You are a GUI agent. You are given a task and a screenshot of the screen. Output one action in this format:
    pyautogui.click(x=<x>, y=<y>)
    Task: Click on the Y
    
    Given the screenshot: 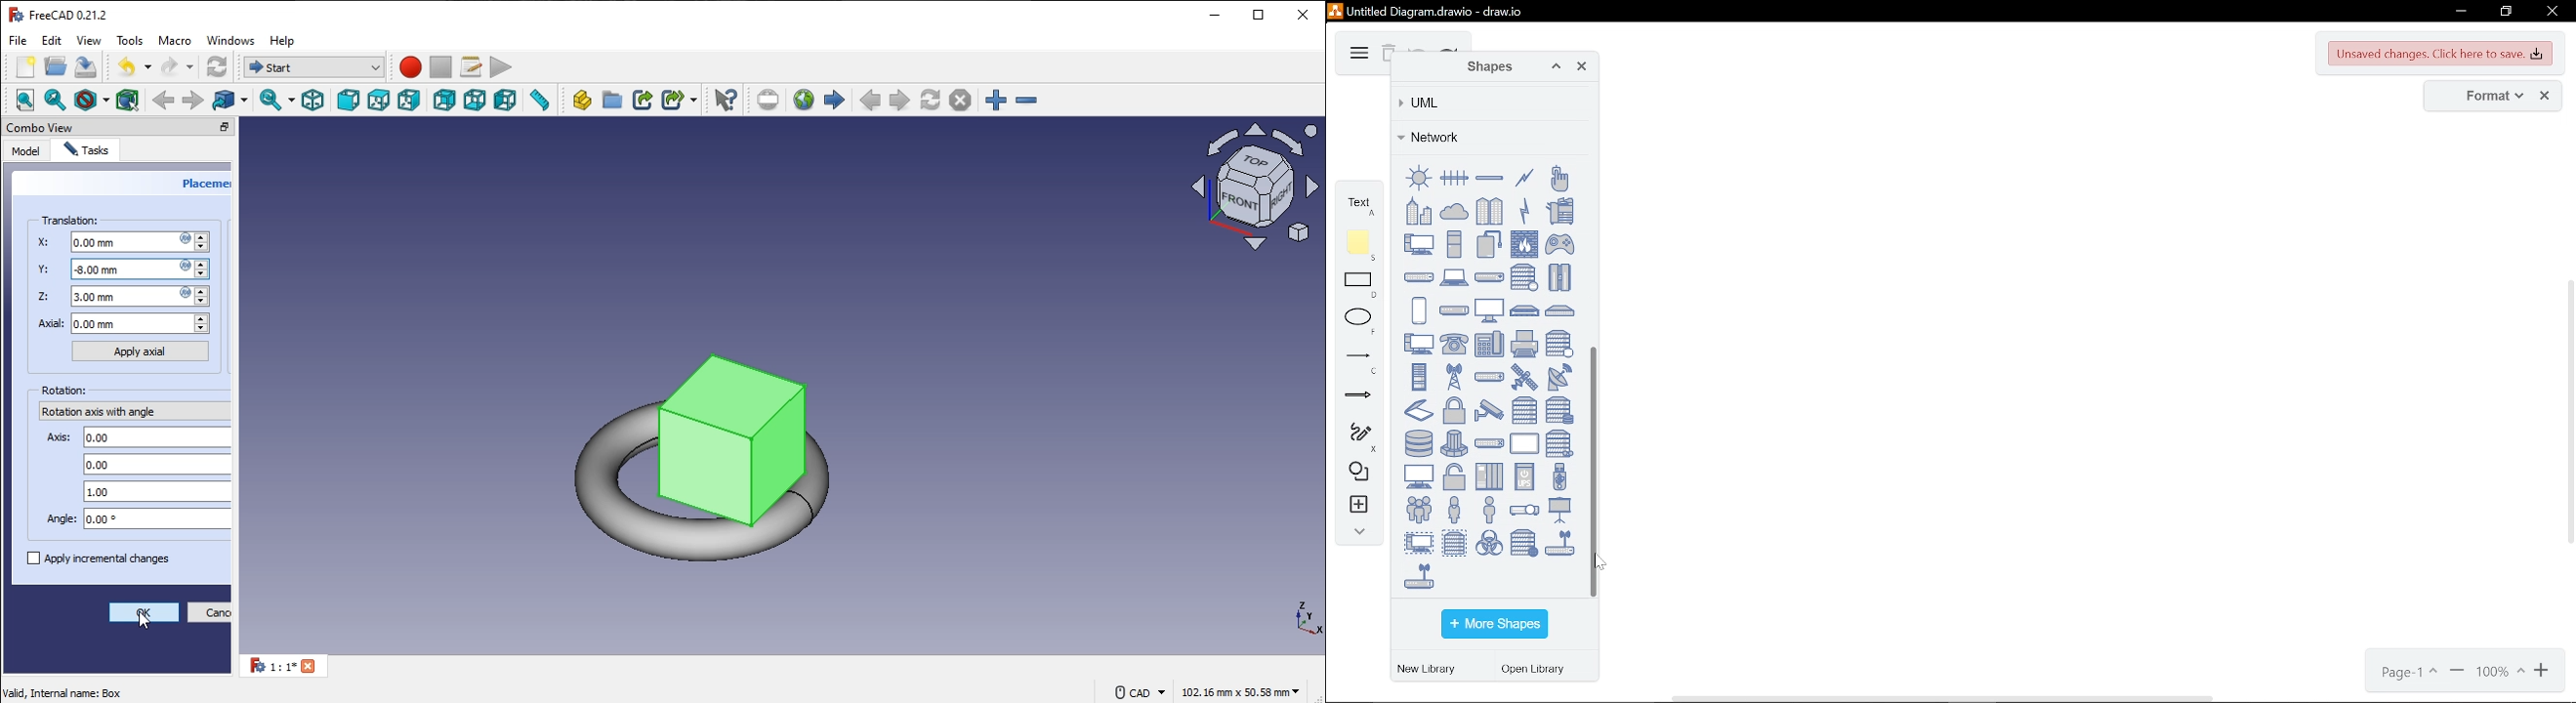 What is the action you would take?
    pyautogui.click(x=120, y=269)
    